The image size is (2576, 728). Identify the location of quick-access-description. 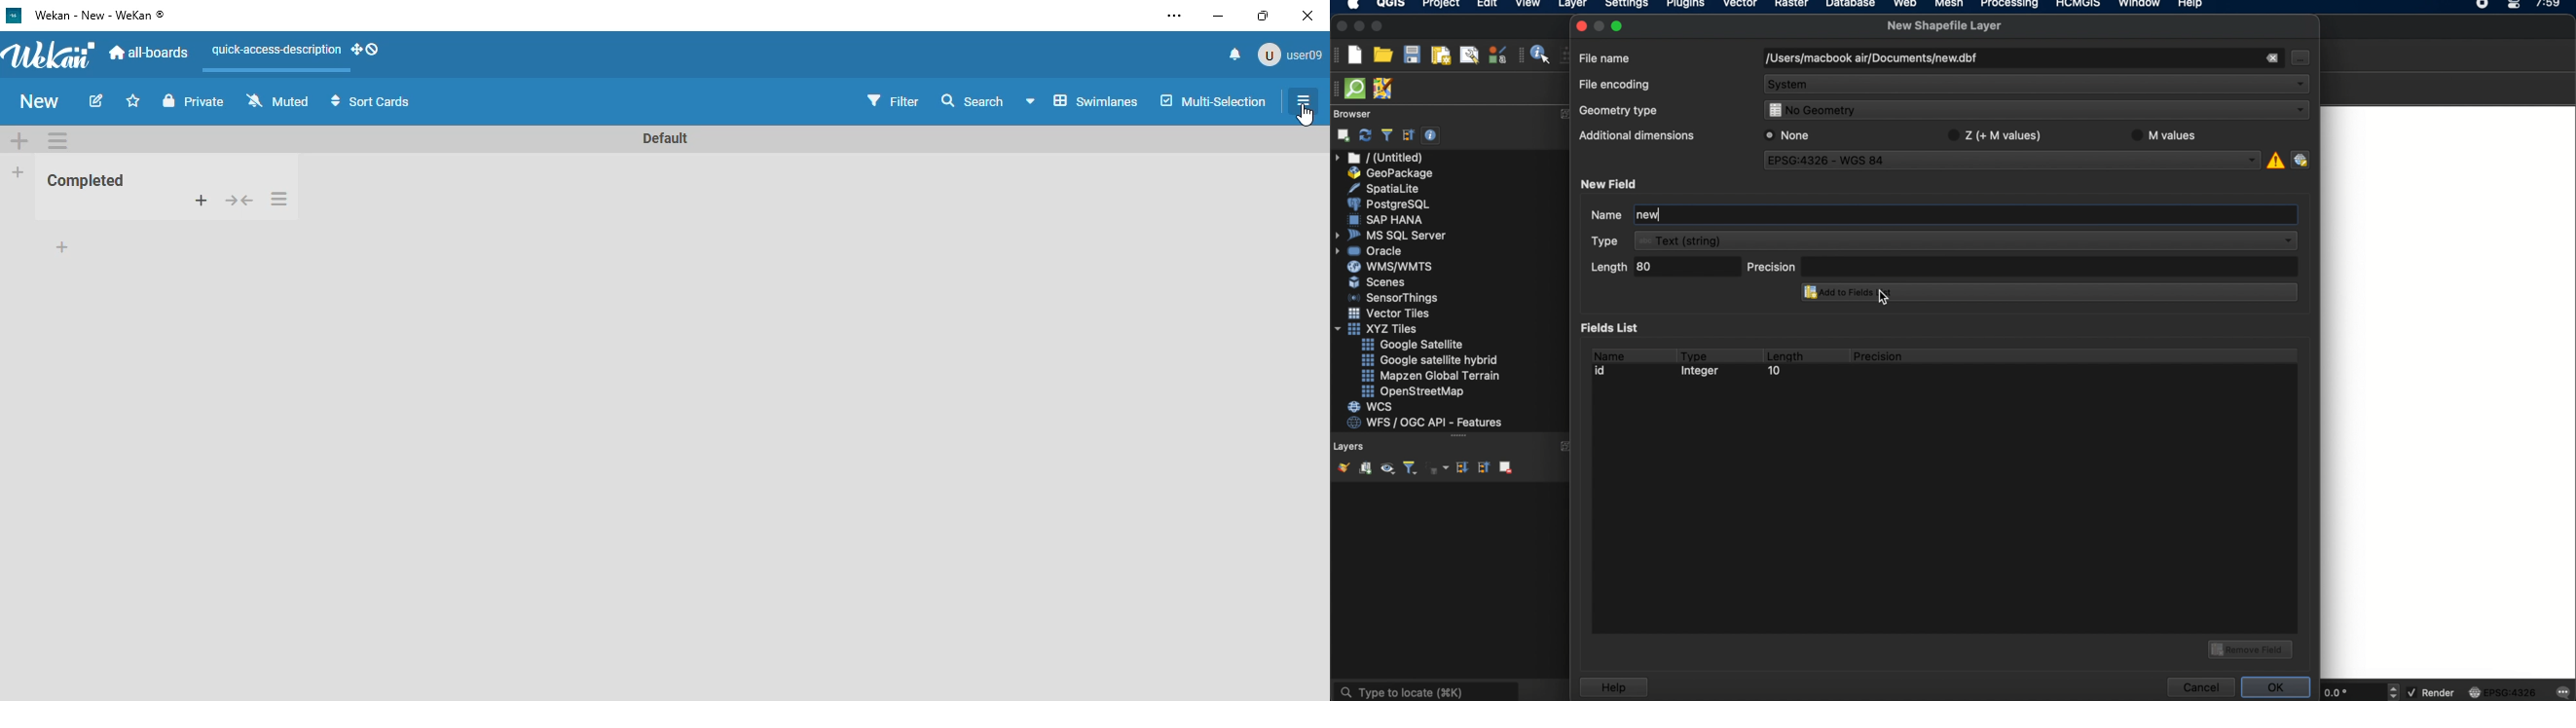
(276, 50).